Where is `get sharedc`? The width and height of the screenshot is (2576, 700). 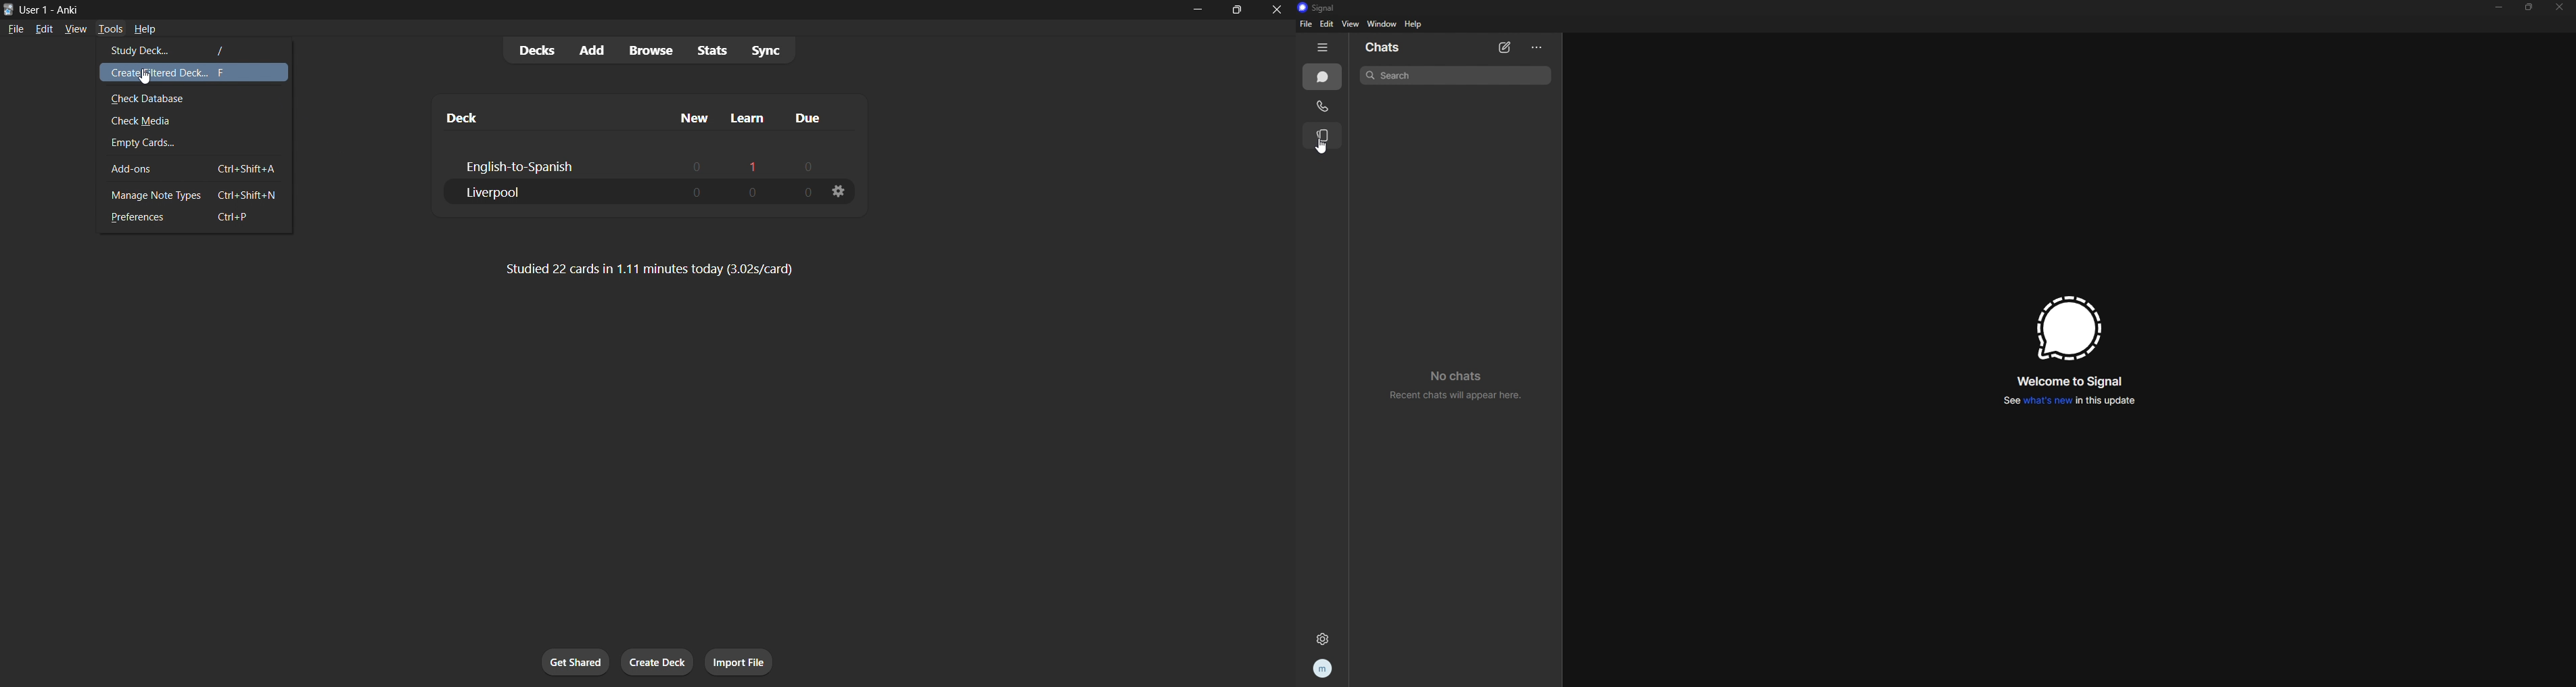 get sharedc is located at coordinates (573, 660).